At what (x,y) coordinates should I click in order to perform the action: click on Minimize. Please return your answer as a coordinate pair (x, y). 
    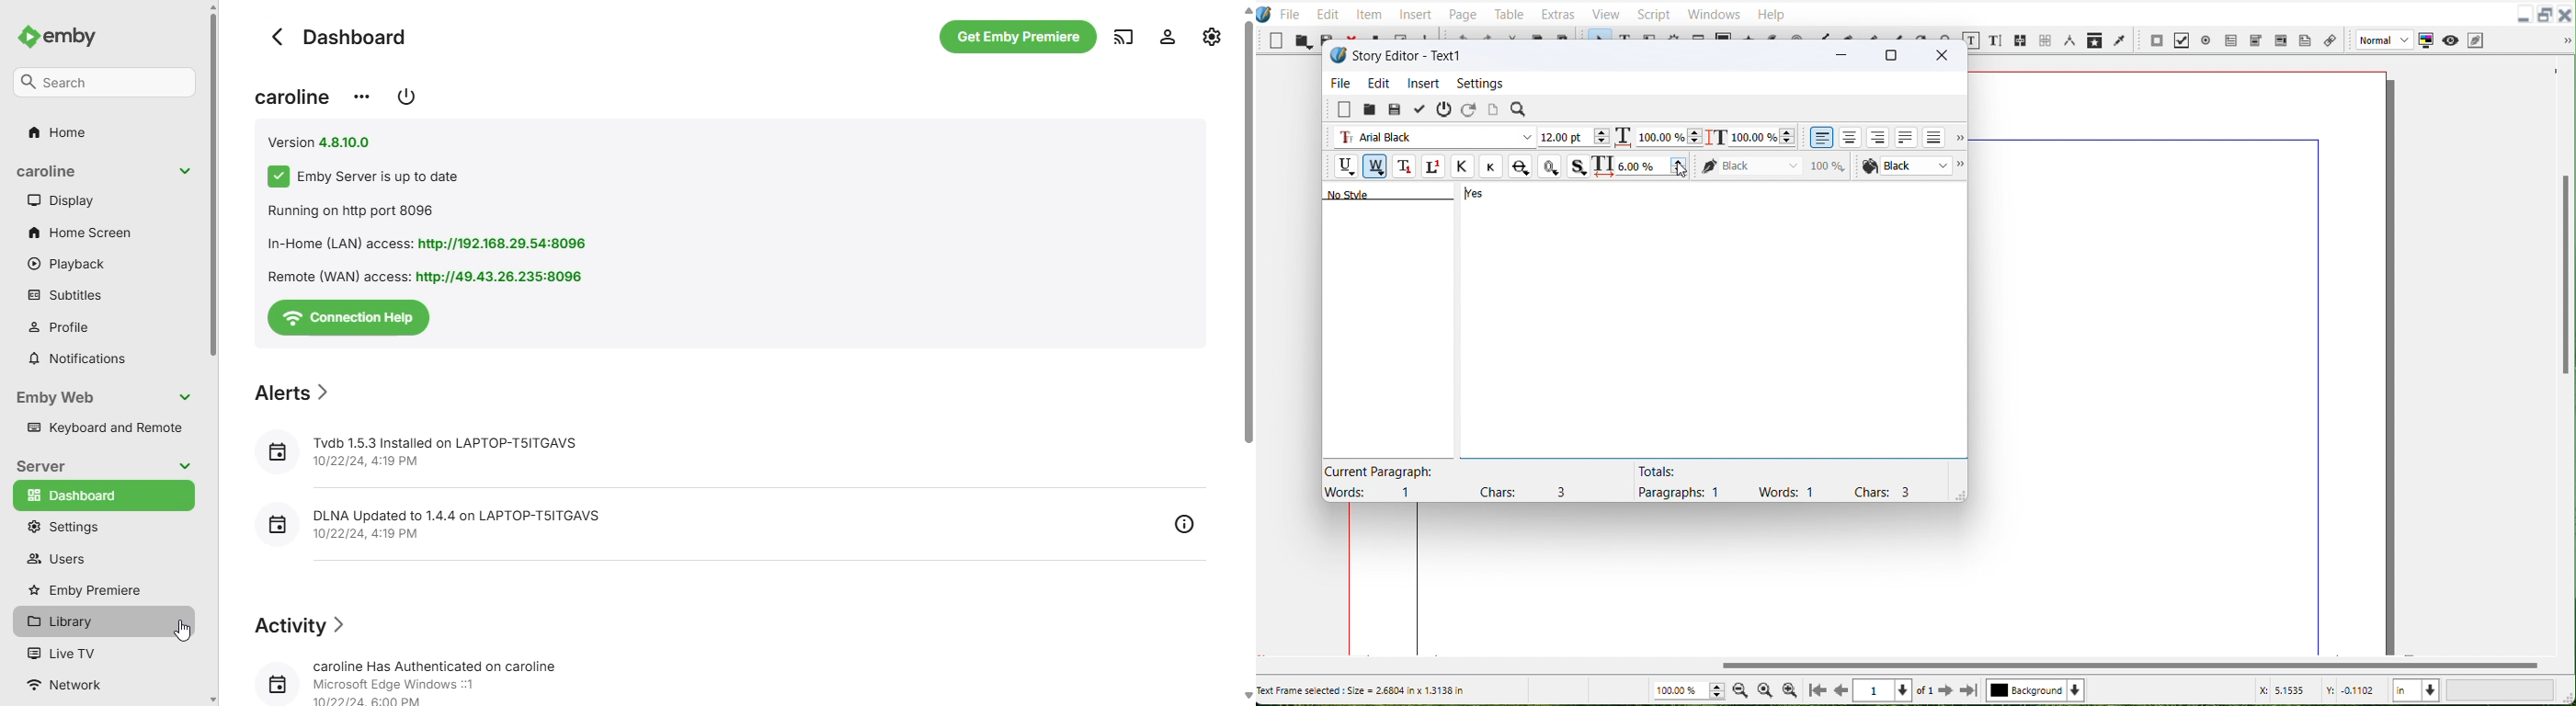
    Looking at the image, I should click on (2524, 14).